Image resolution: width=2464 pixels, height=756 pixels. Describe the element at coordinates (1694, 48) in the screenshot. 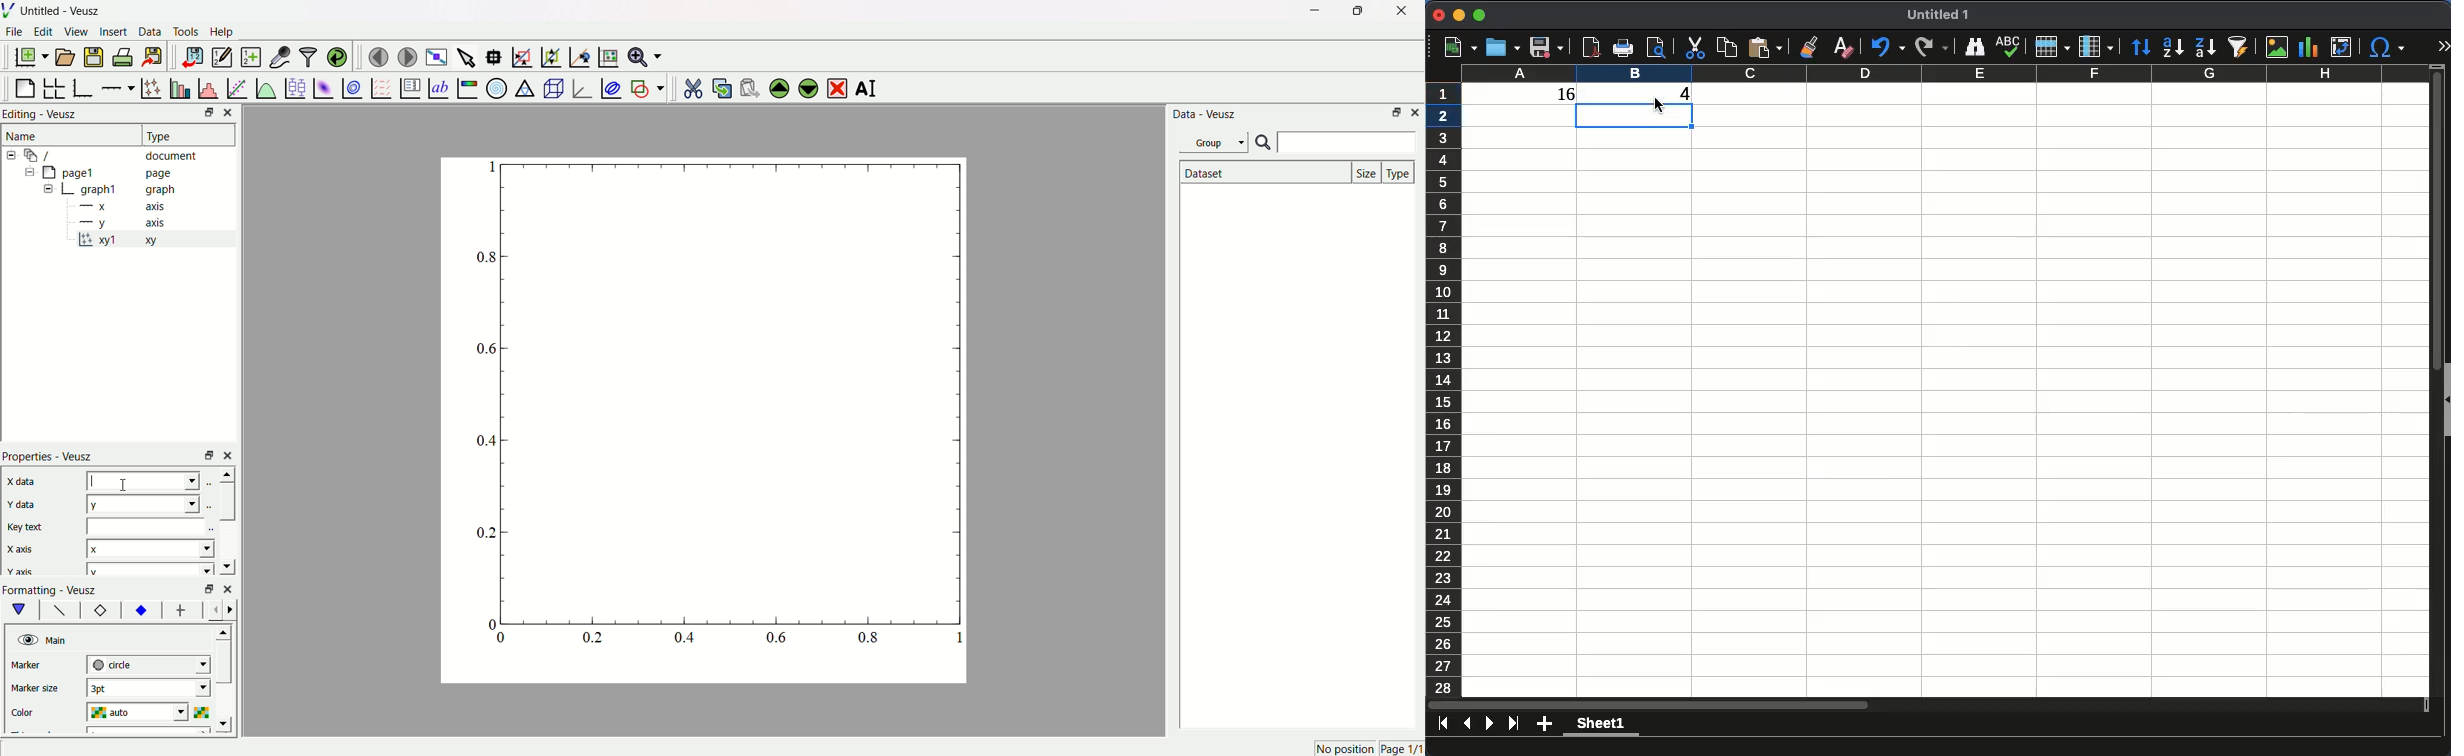

I see `cut` at that location.